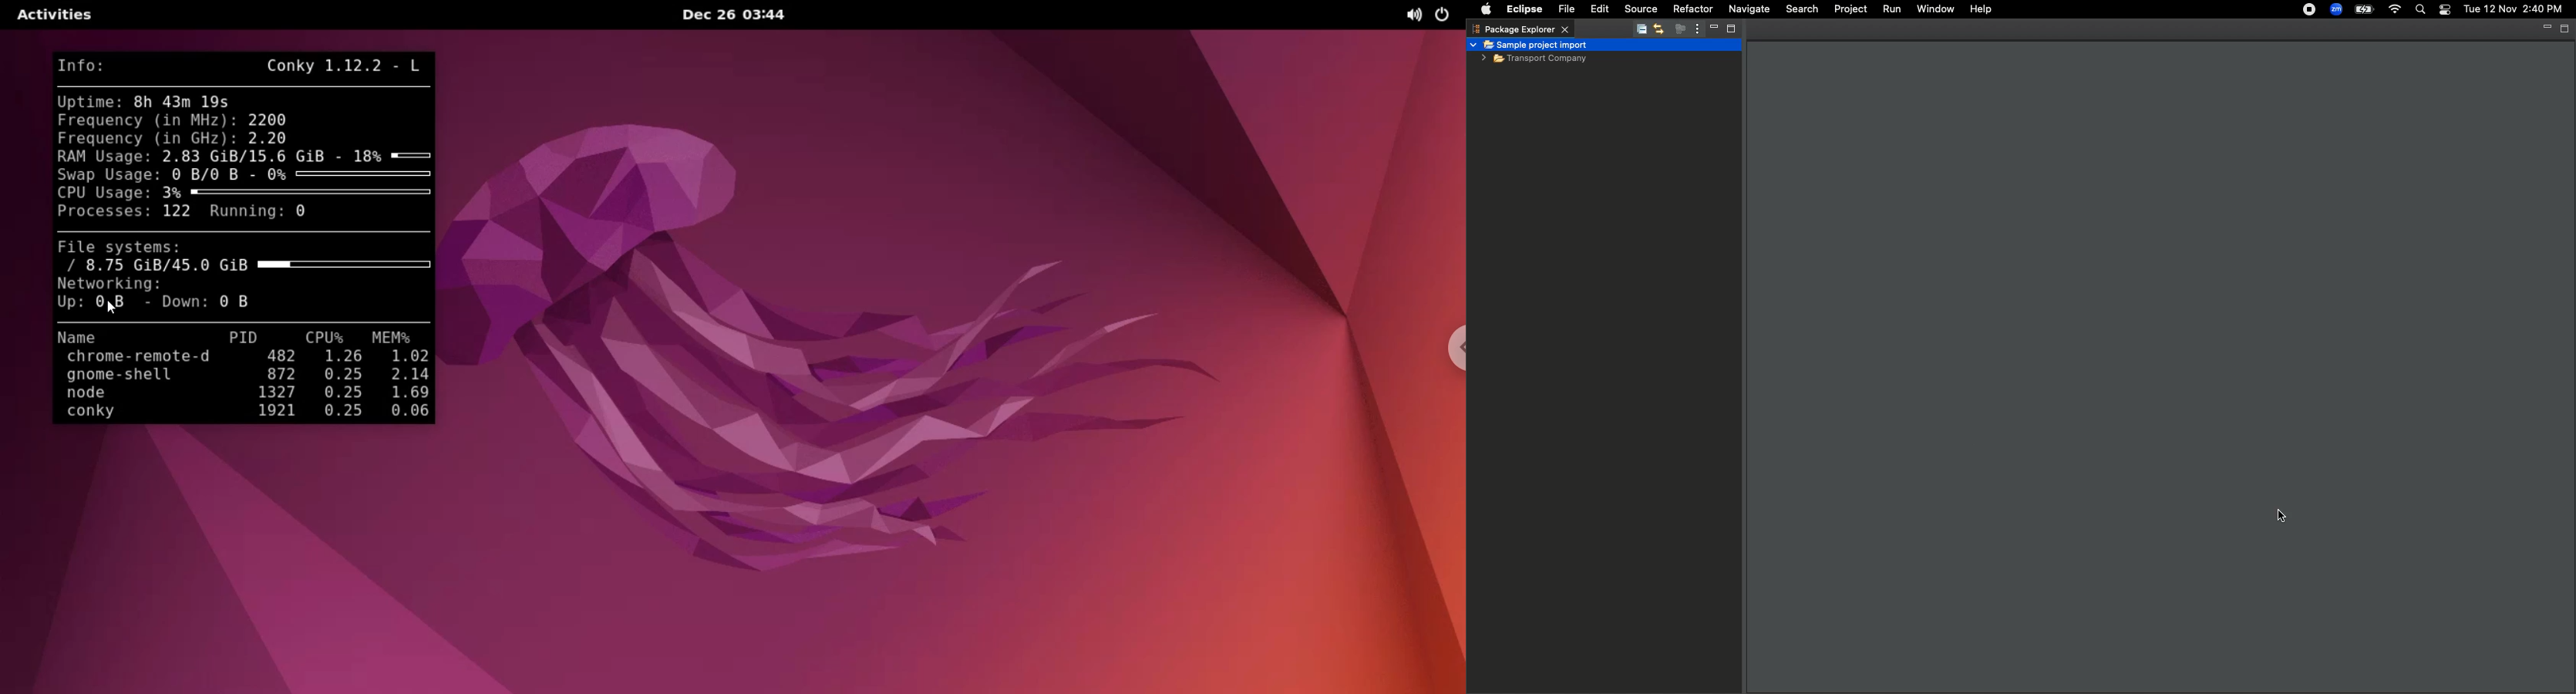 This screenshot has width=2576, height=700. What do you see at coordinates (2513, 9) in the screenshot?
I see `Tue 12 Nov 2:40 PM` at bounding box center [2513, 9].